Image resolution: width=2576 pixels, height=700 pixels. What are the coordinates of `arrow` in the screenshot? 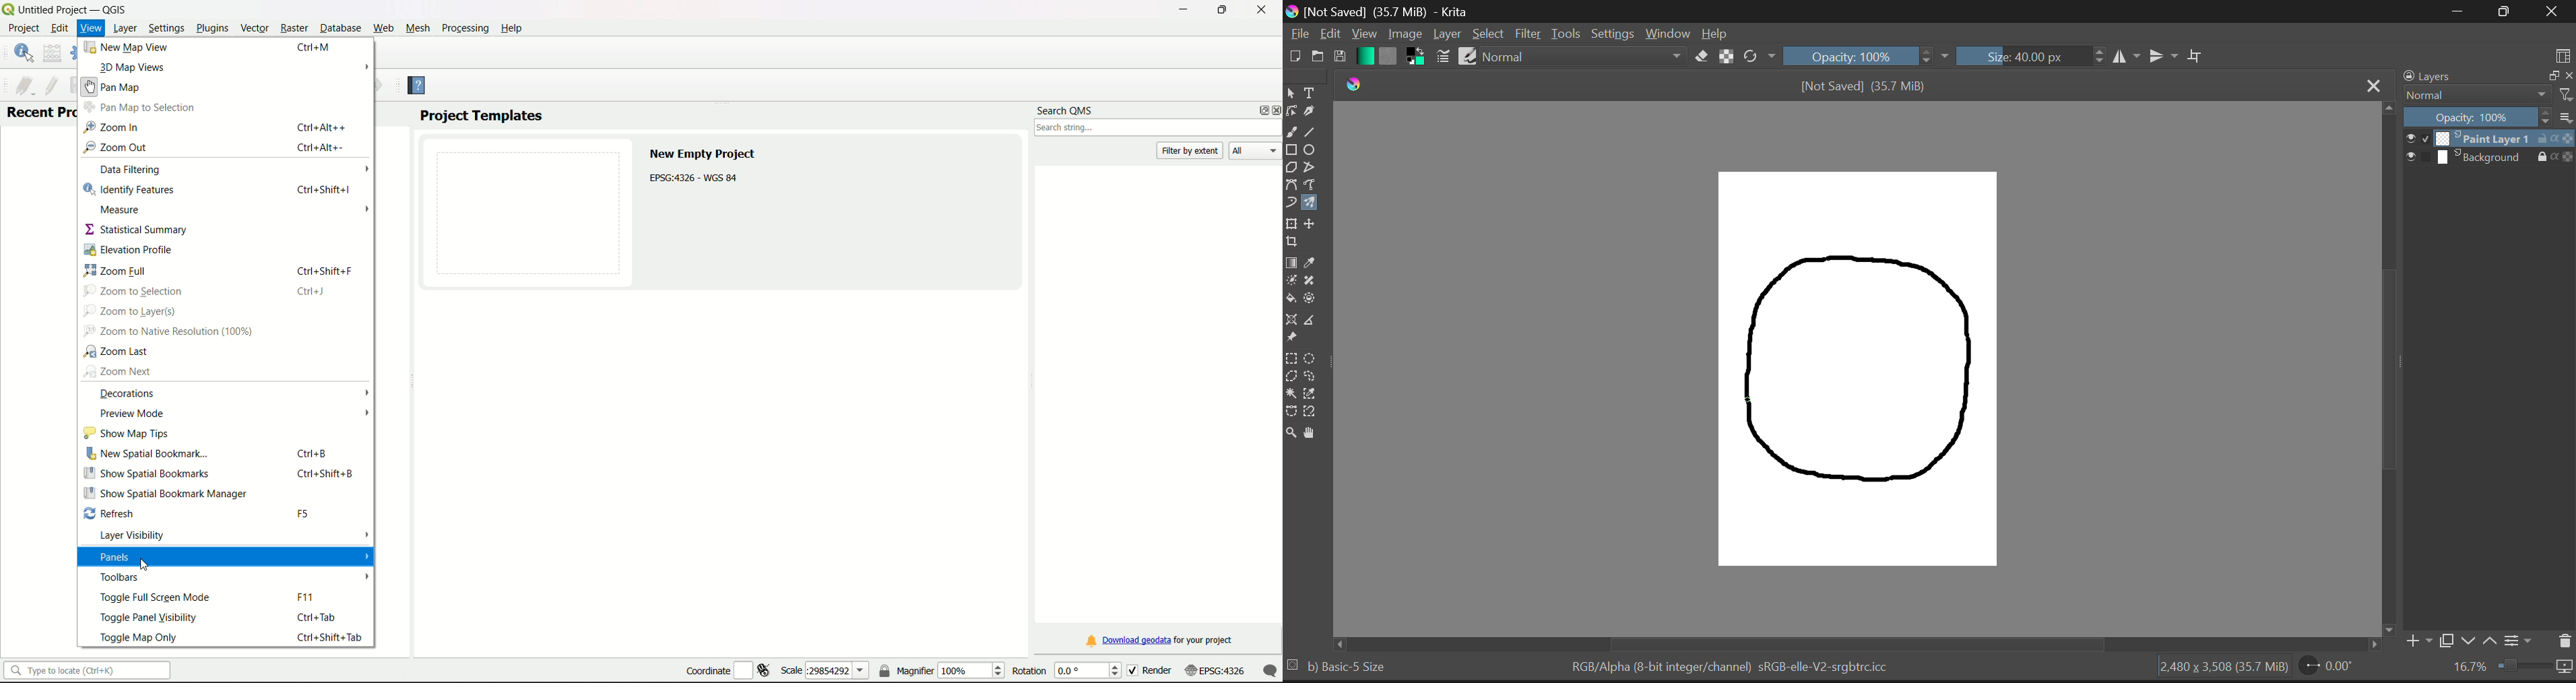 It's located at (364, 67).